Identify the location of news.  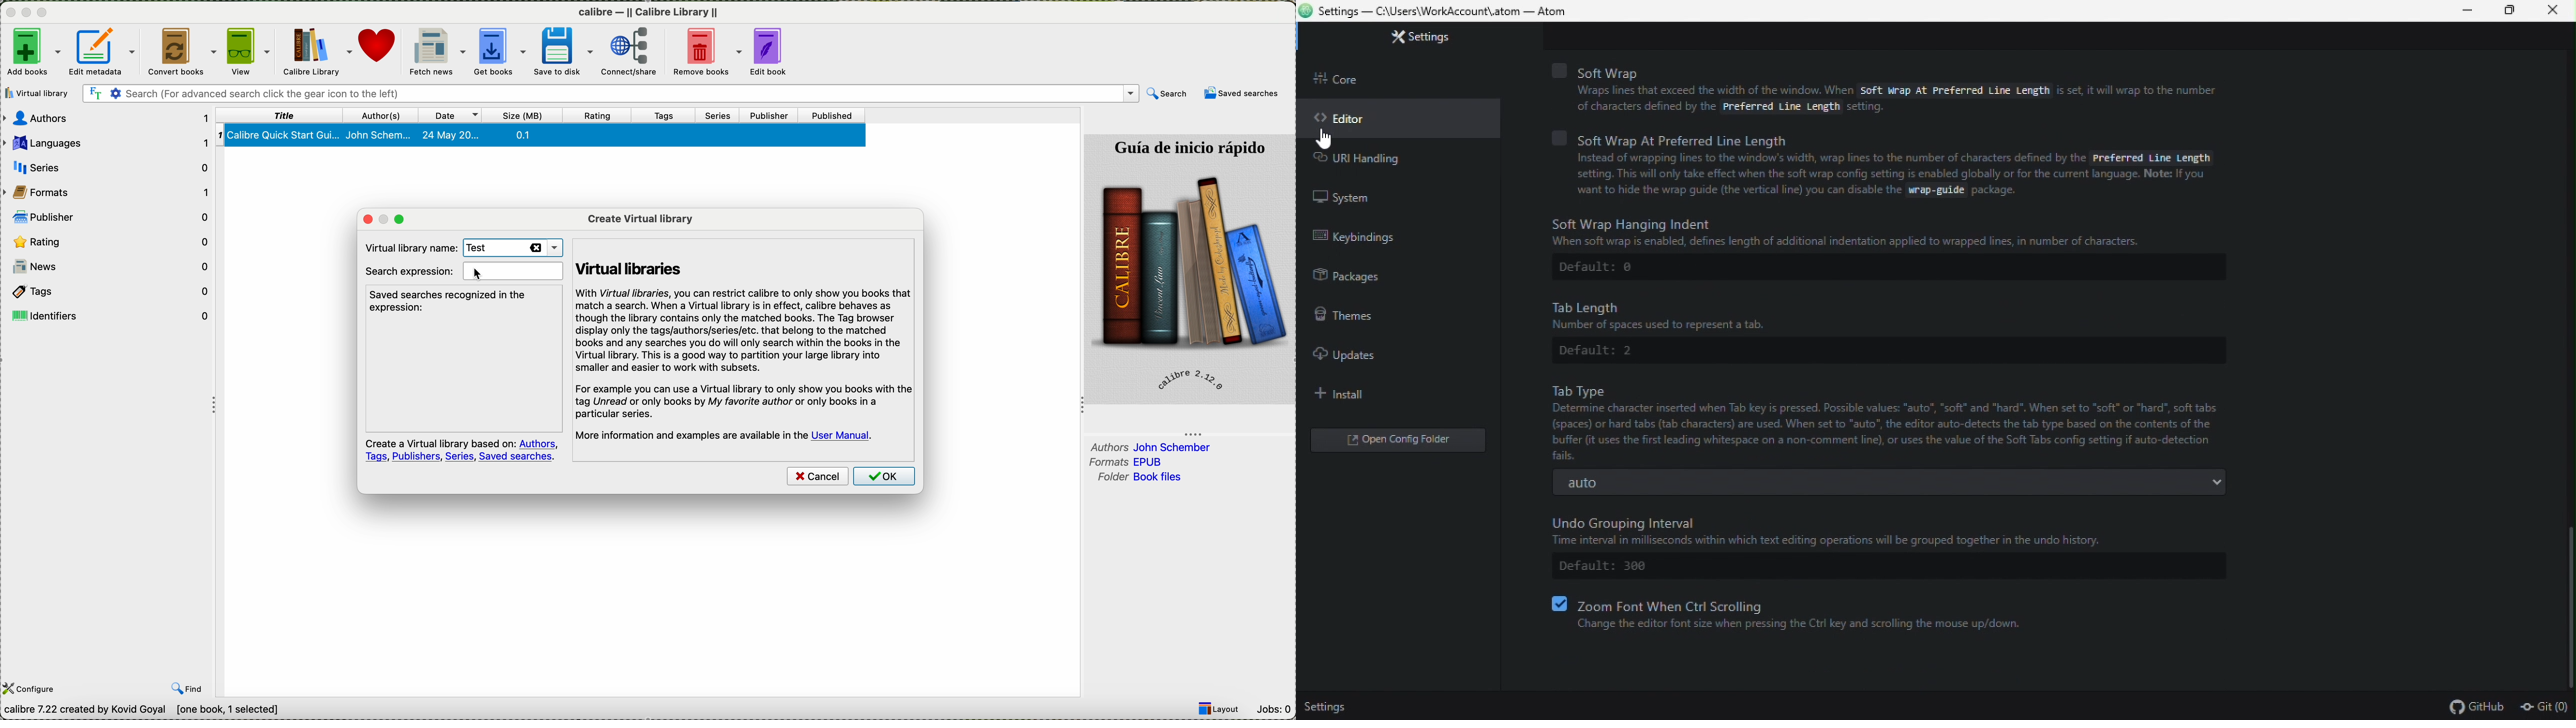
(111, 269).